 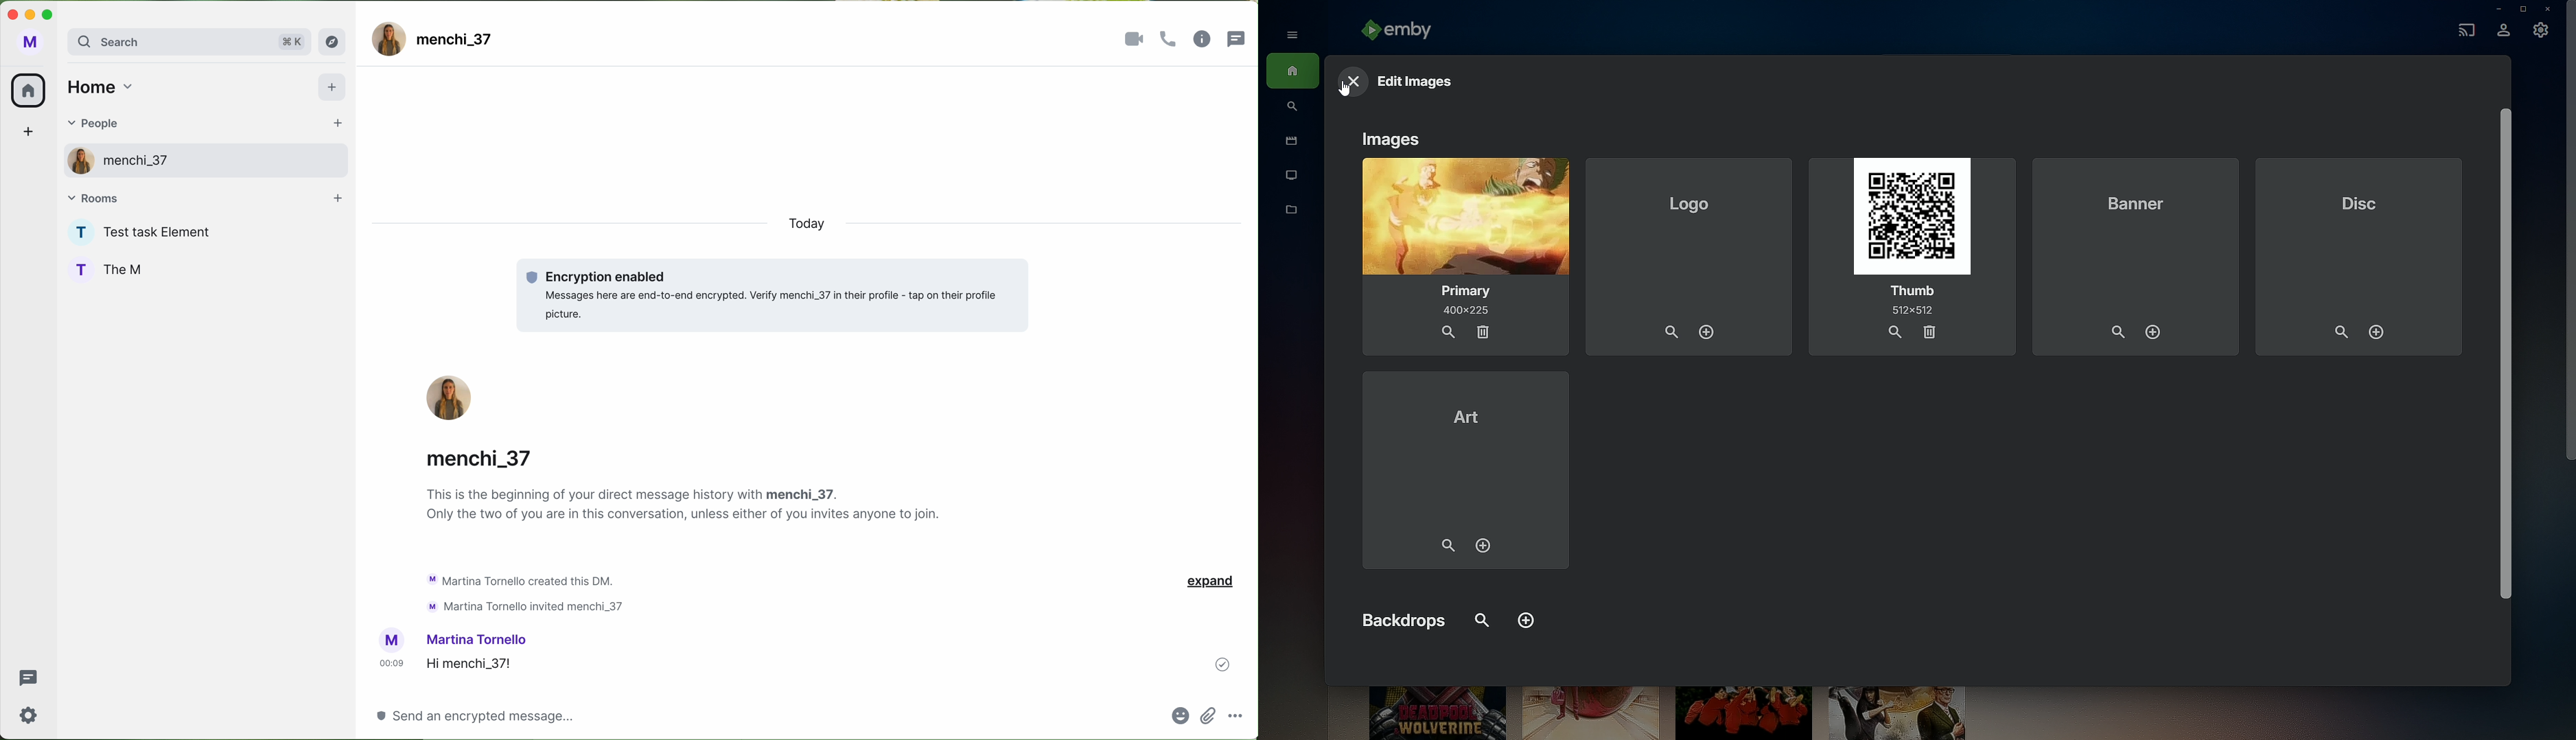 I want to click on notes, so click(x=687, y=507).